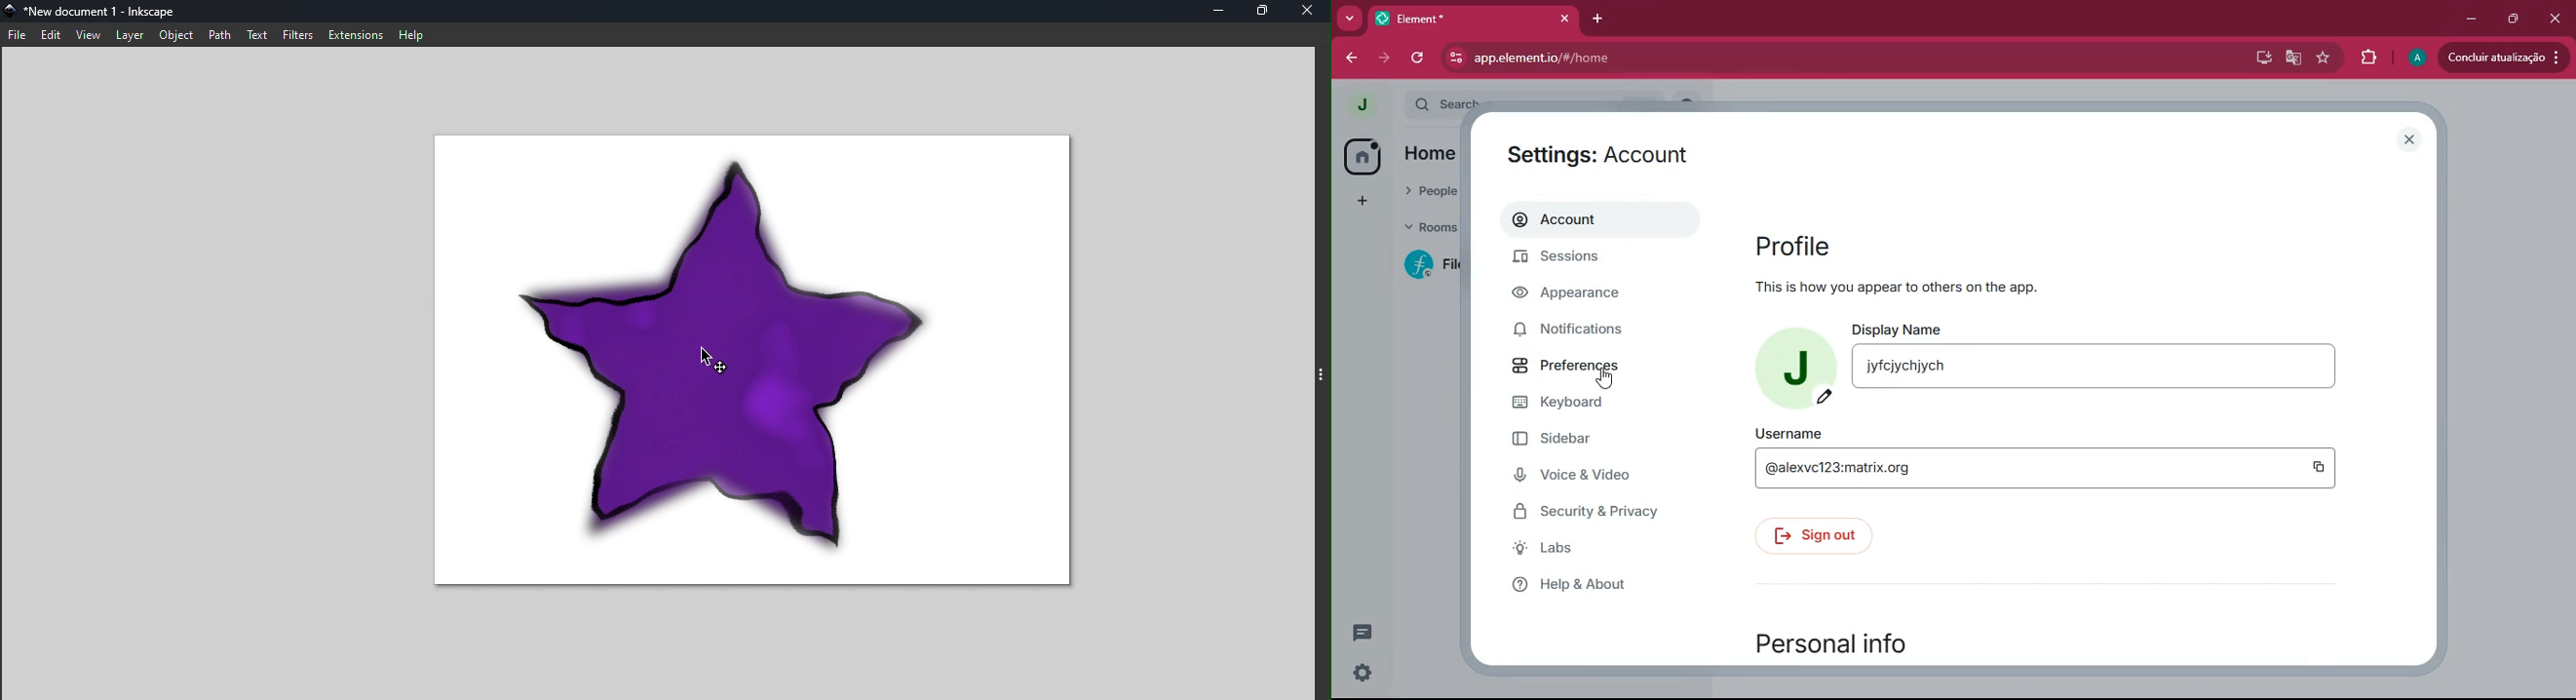 The image size is (2576, 700). Describe the element at coordinates (2369, 58) in the screenshot. I see `extensions` at that location.